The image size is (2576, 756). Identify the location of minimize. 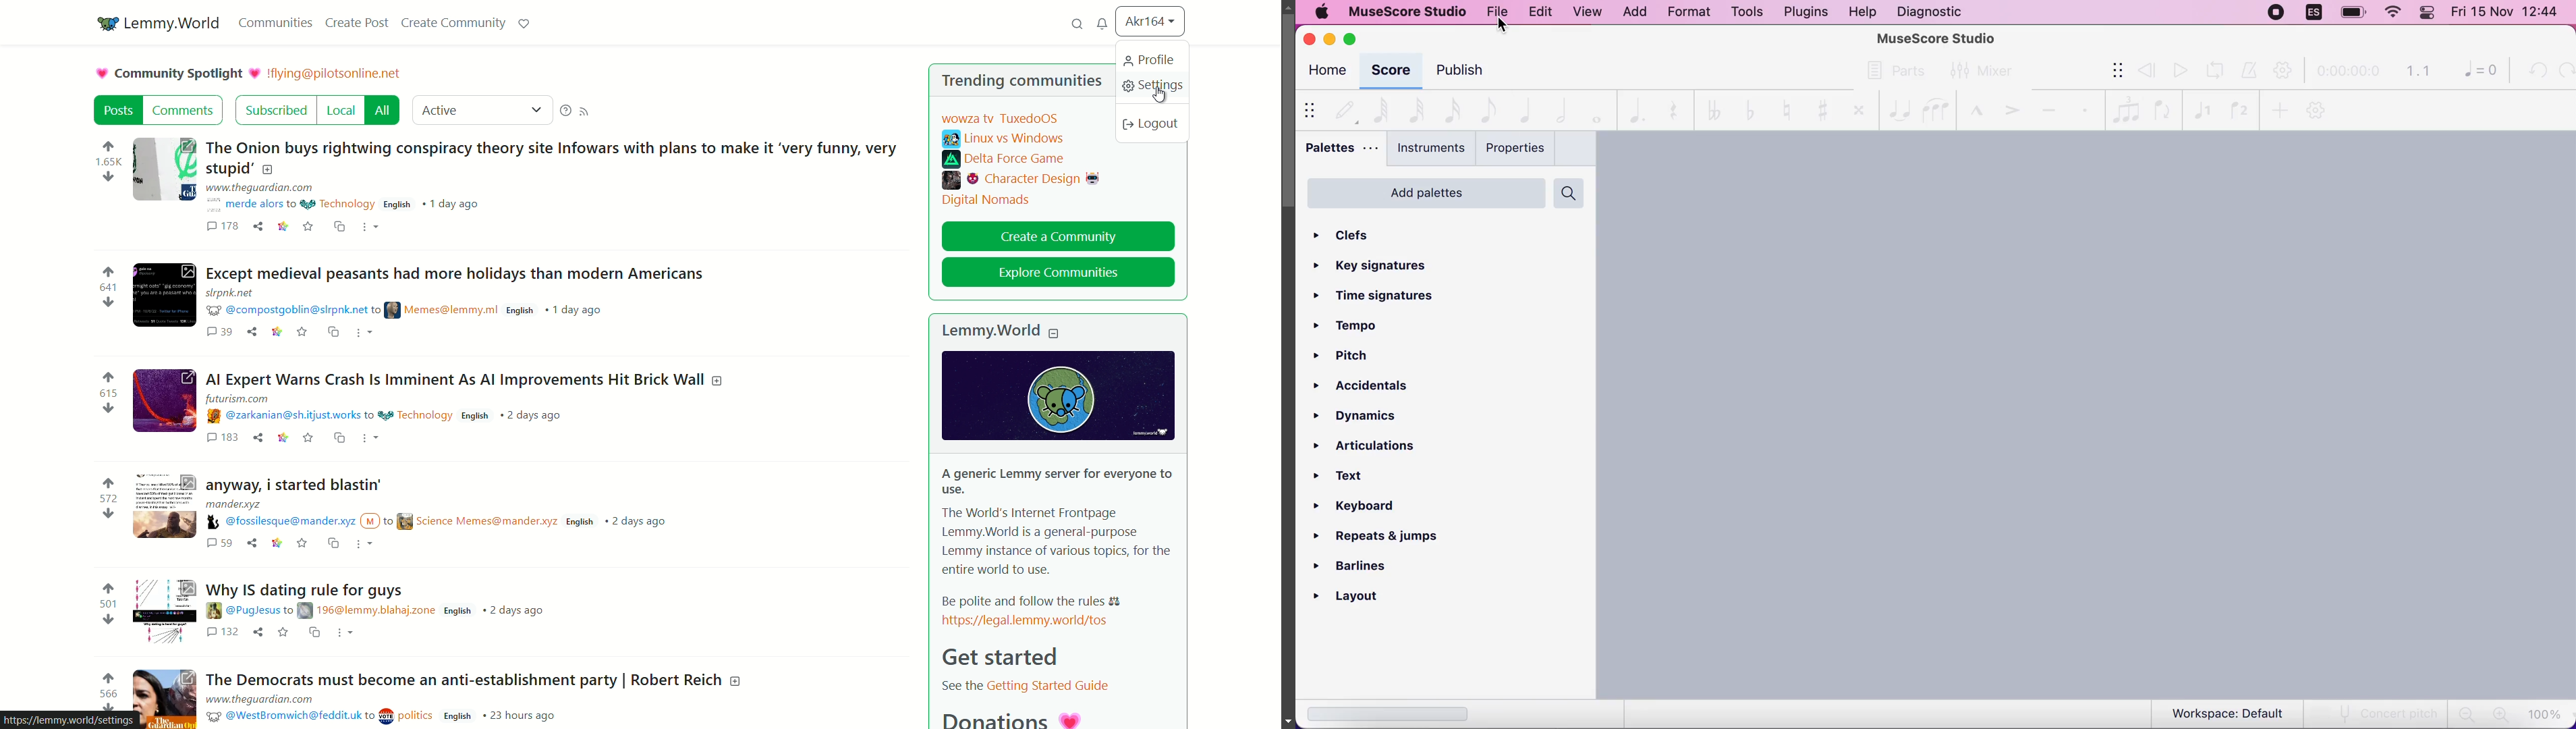
(1329, 37).